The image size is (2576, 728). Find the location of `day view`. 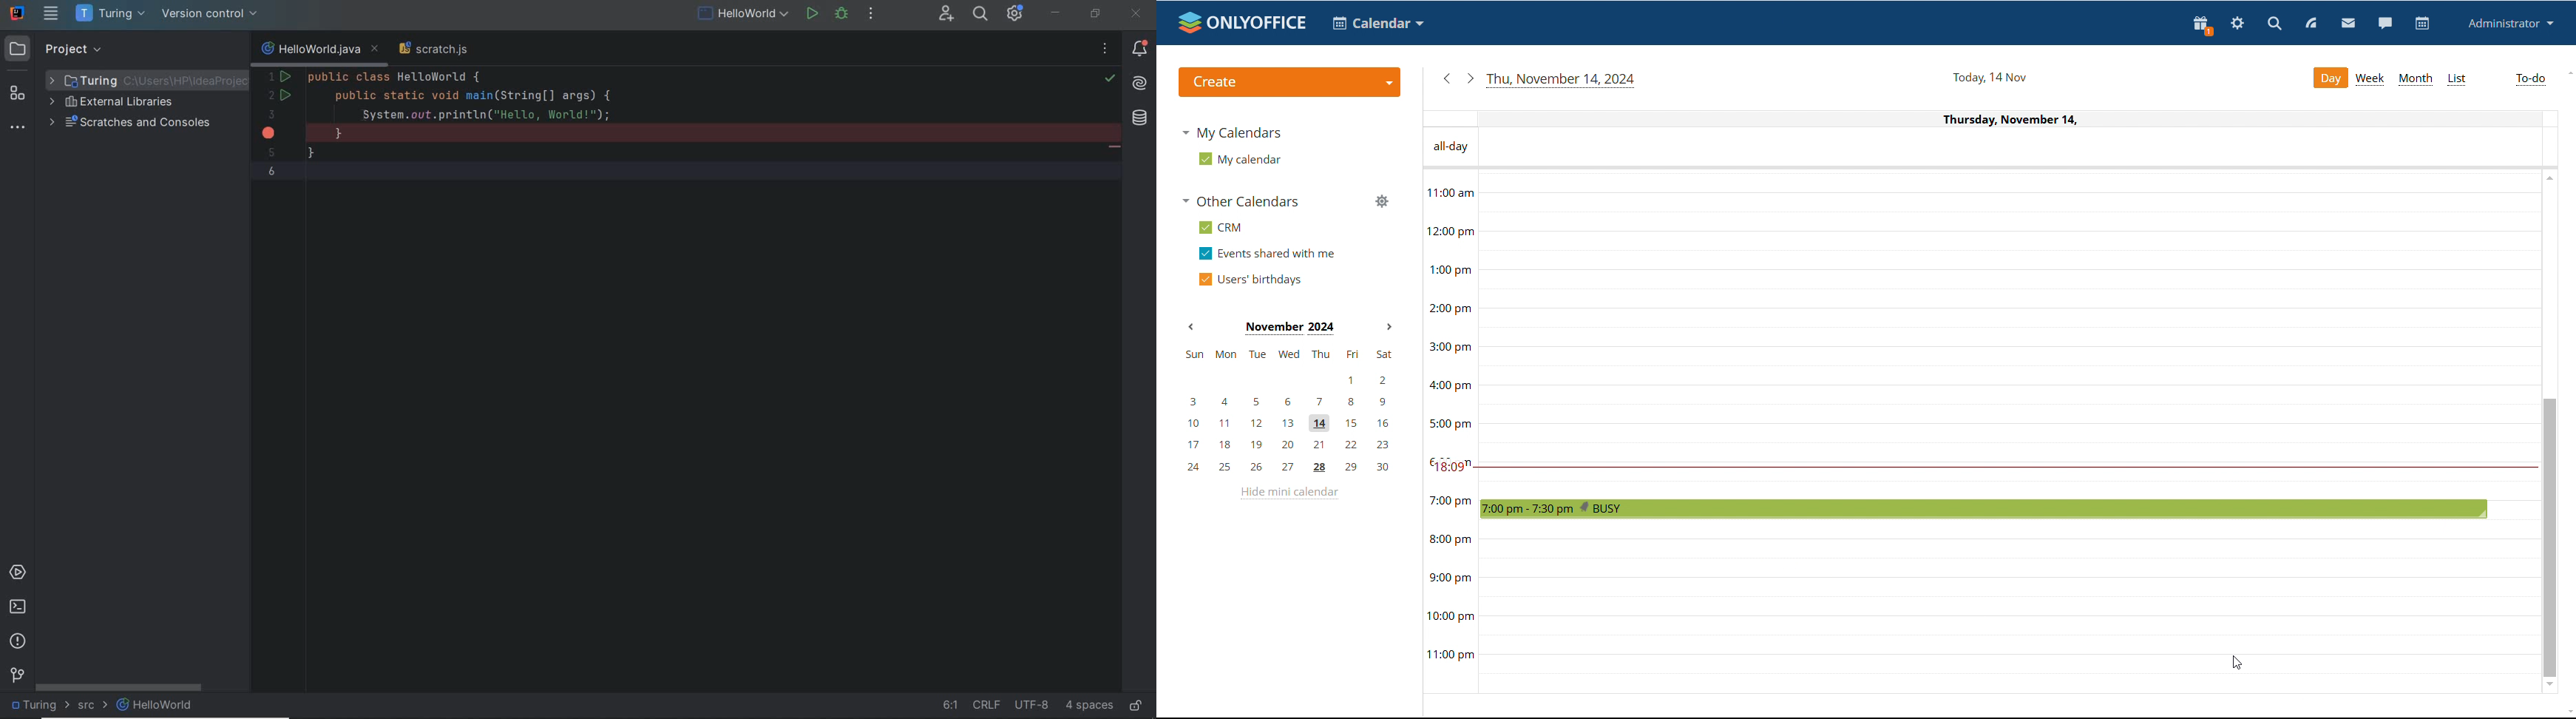

day view is located at coordinates (2330, 78).